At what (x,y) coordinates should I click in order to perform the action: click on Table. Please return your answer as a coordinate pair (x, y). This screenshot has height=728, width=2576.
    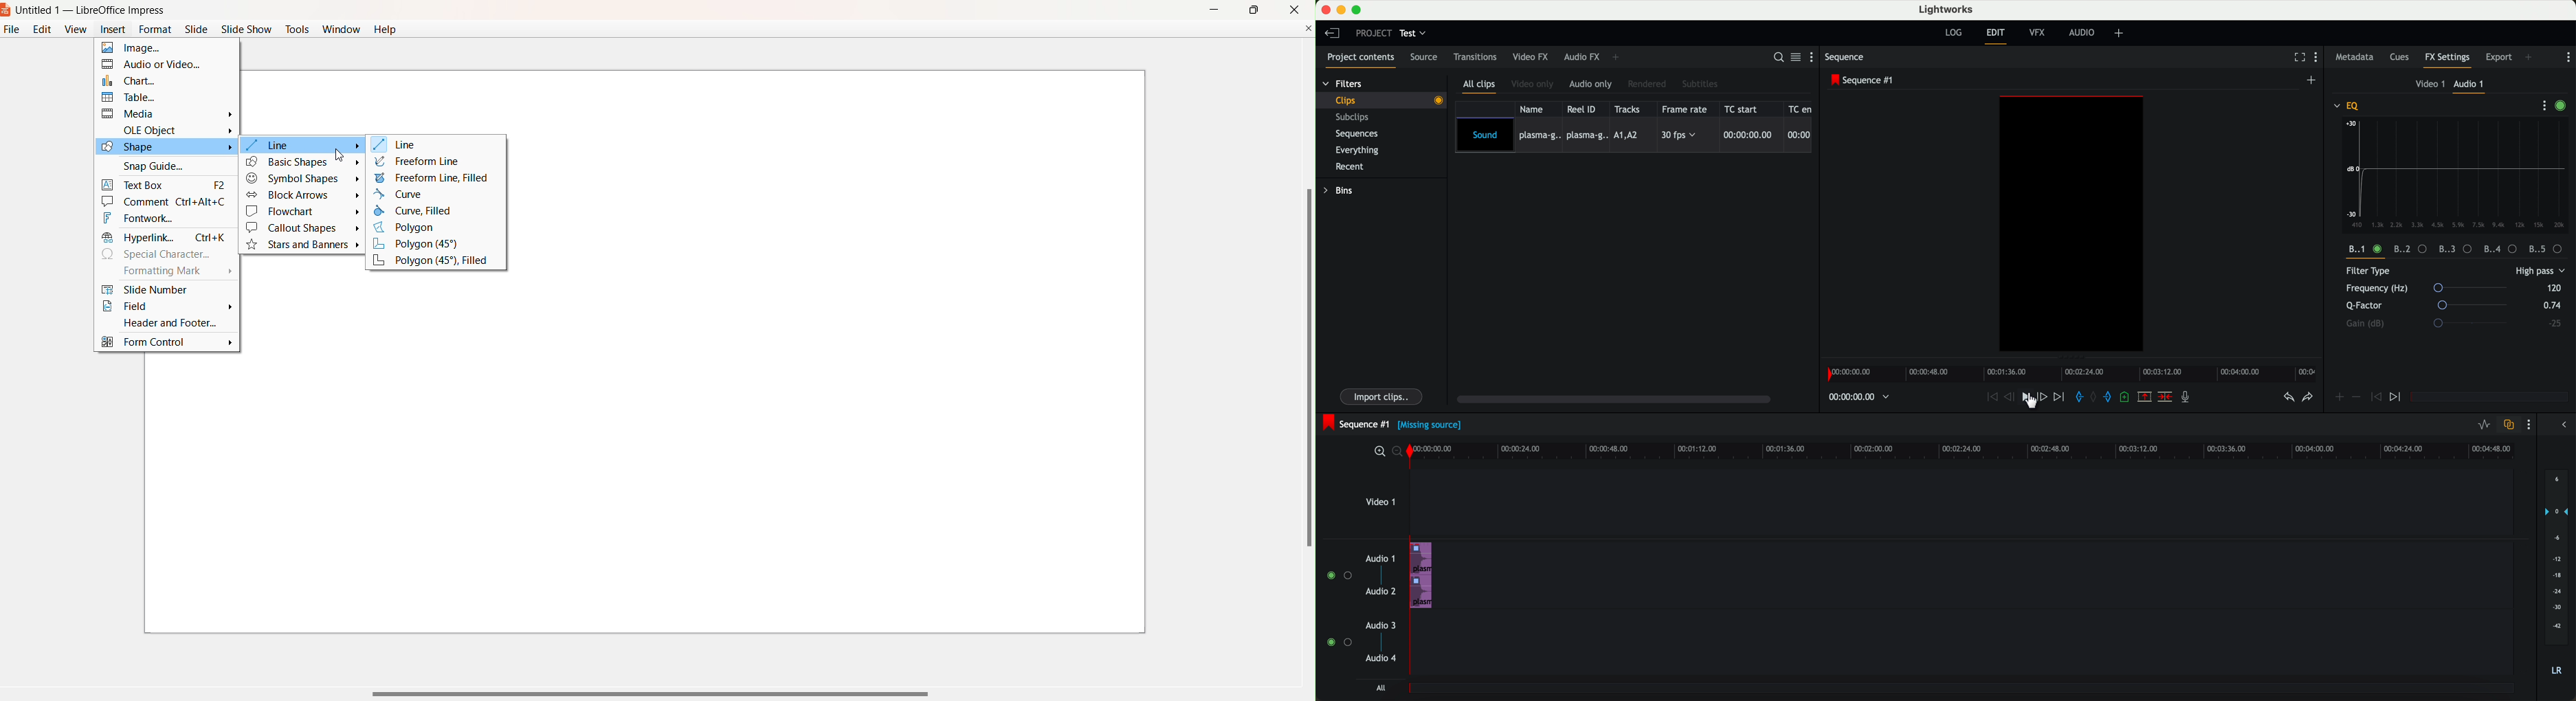
    Looking at the image, I should click on (159, 97).